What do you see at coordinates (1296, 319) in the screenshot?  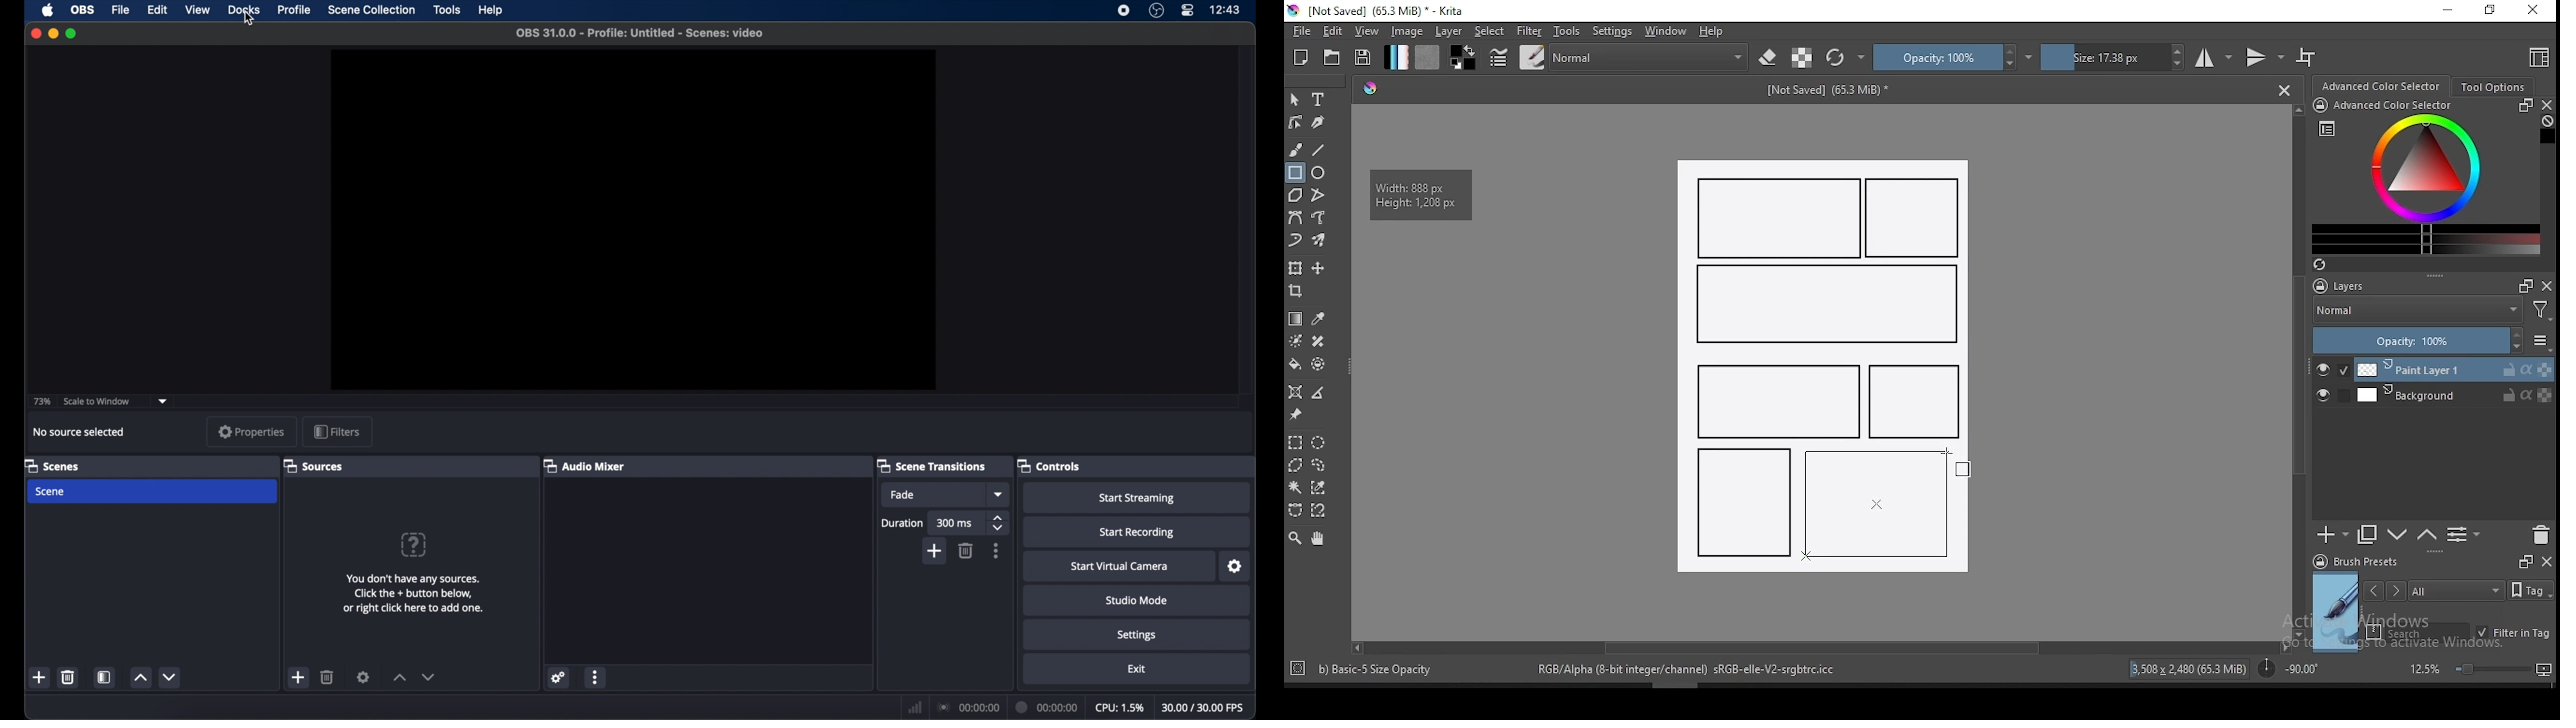 I see `gradient tool` at bounding box center [1296, 319].